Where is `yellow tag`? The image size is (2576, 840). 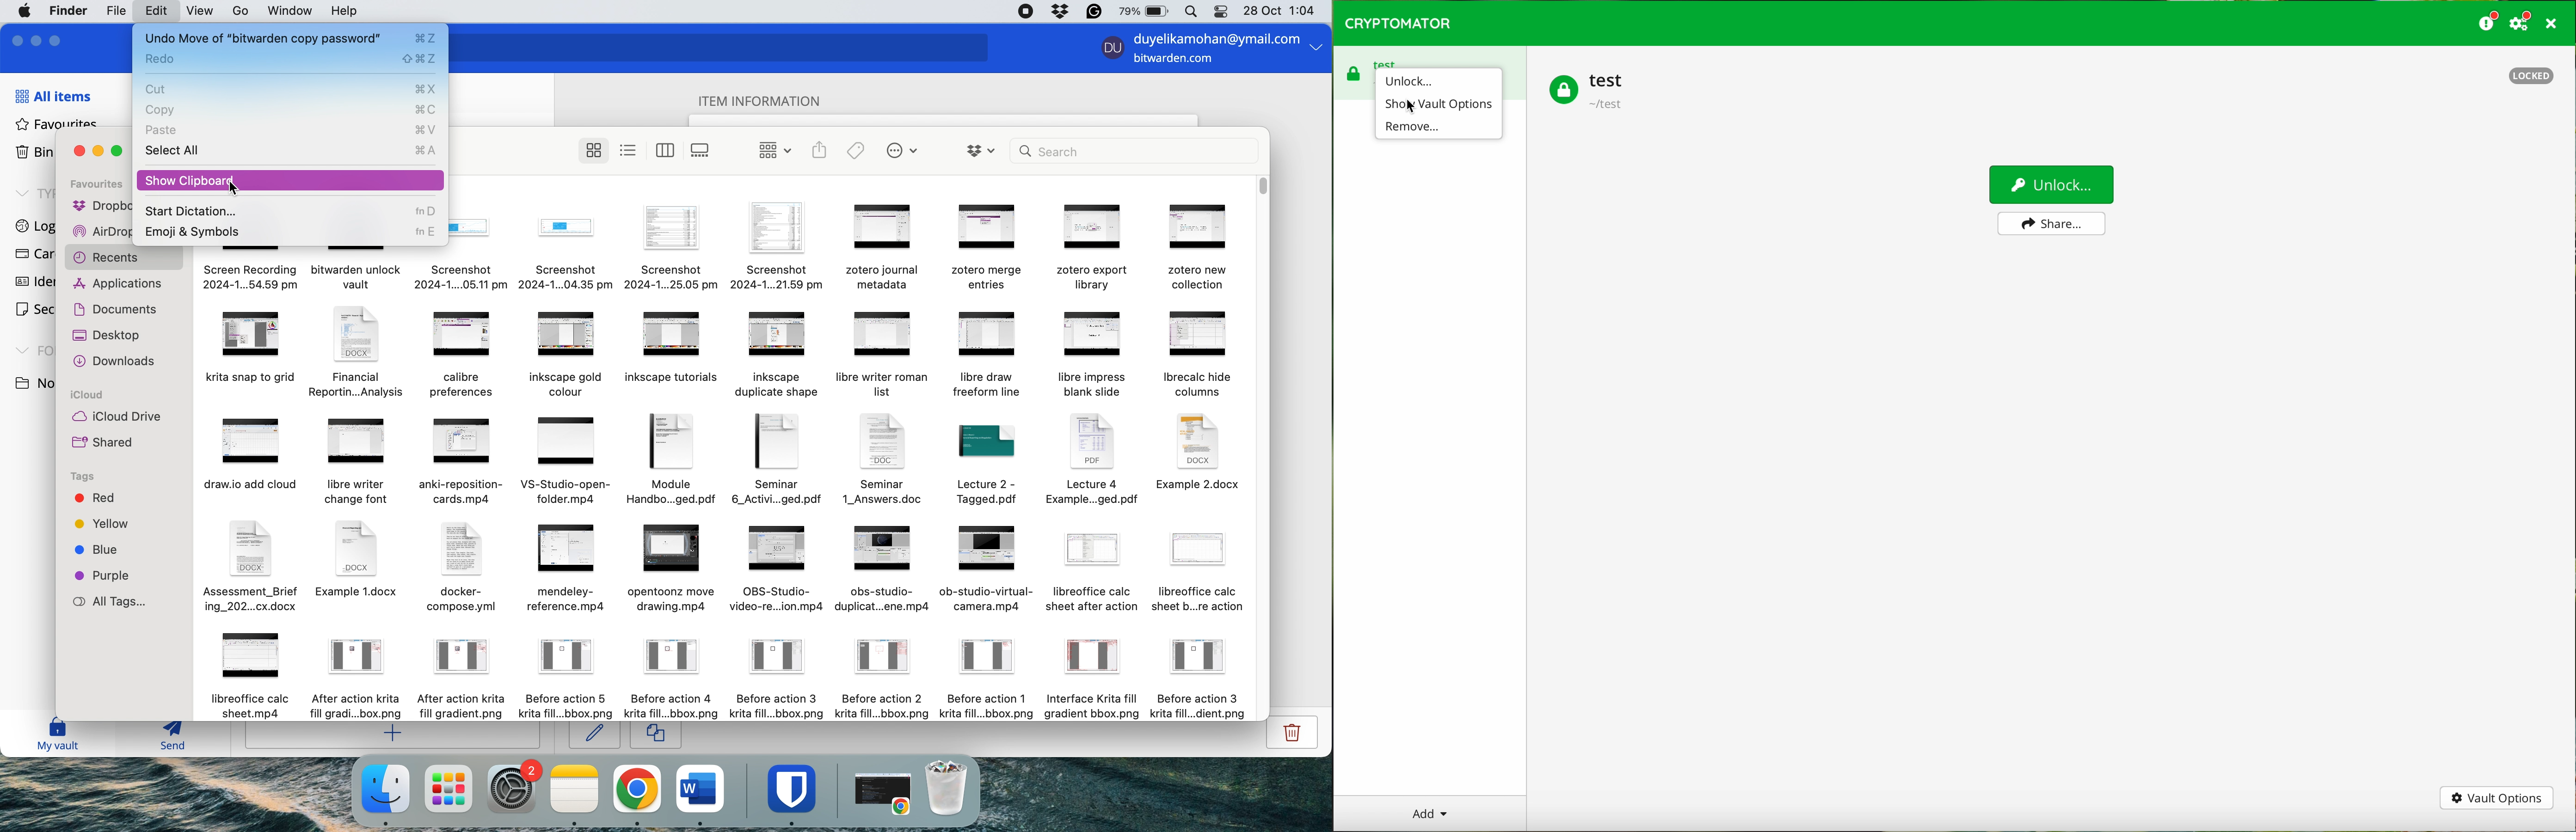
yellow tag is located at coordinates (103, 526).